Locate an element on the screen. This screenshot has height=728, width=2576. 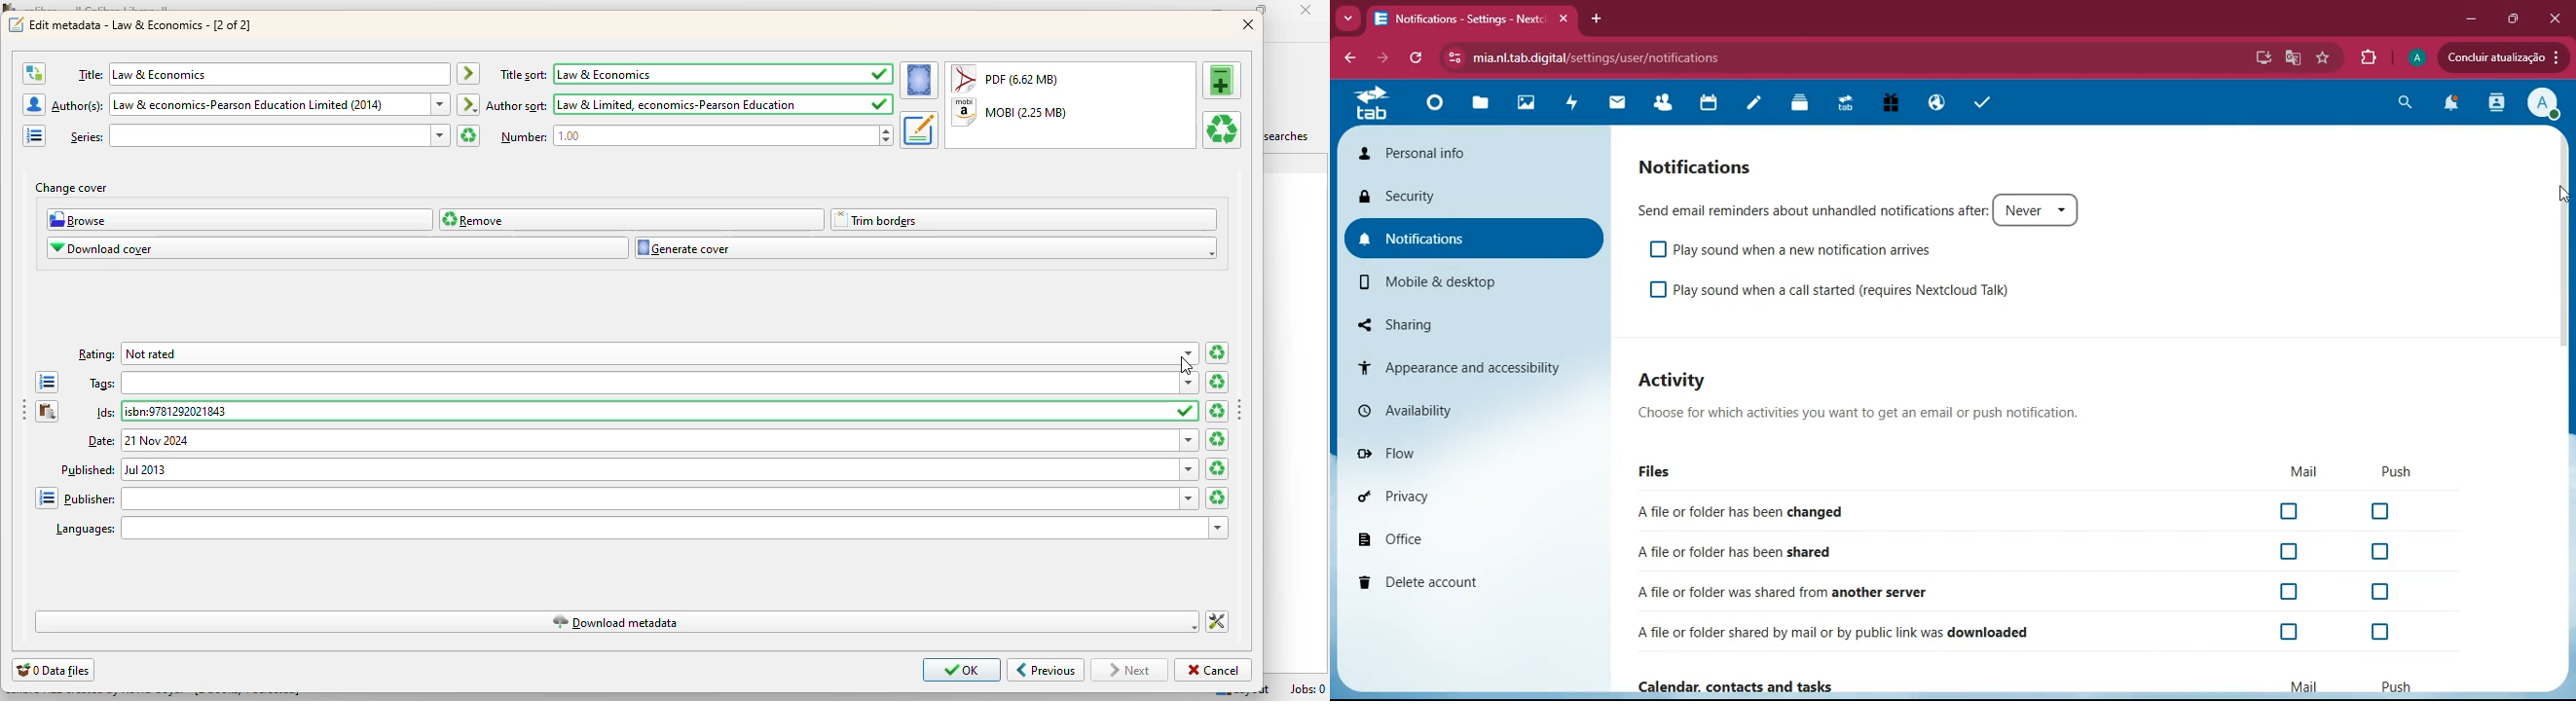
delete account is located at coordinates (1474, 581).